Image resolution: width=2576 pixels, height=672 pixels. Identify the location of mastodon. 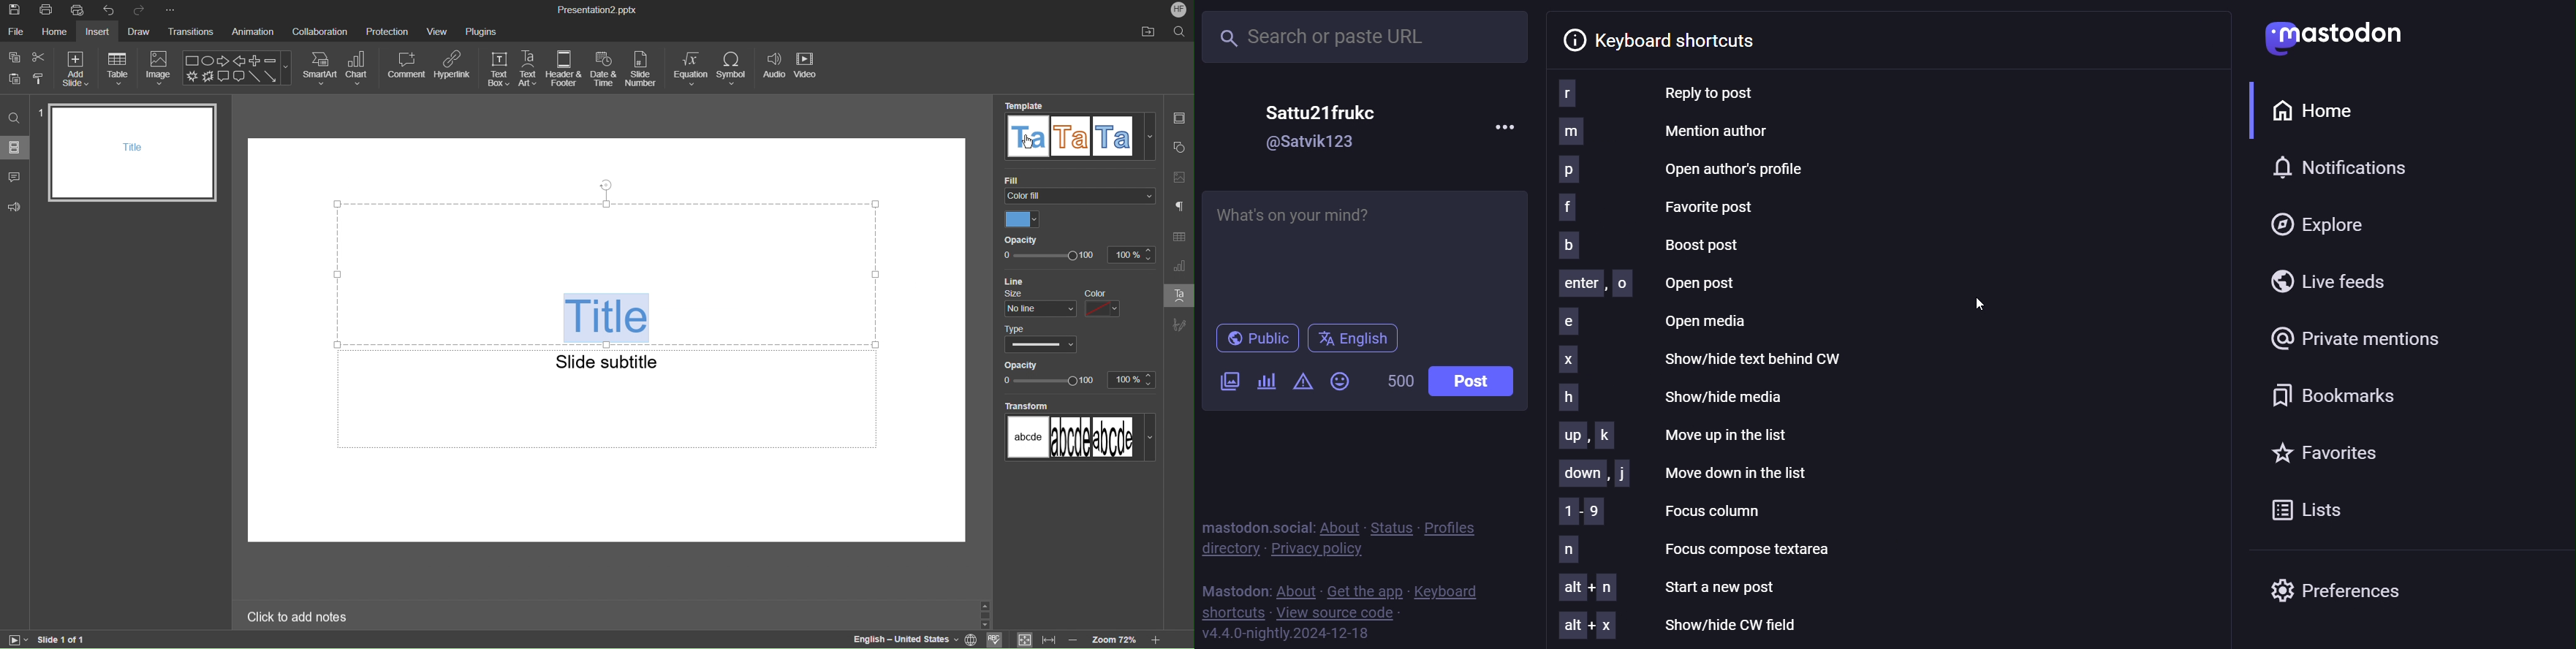
(2329, 38).